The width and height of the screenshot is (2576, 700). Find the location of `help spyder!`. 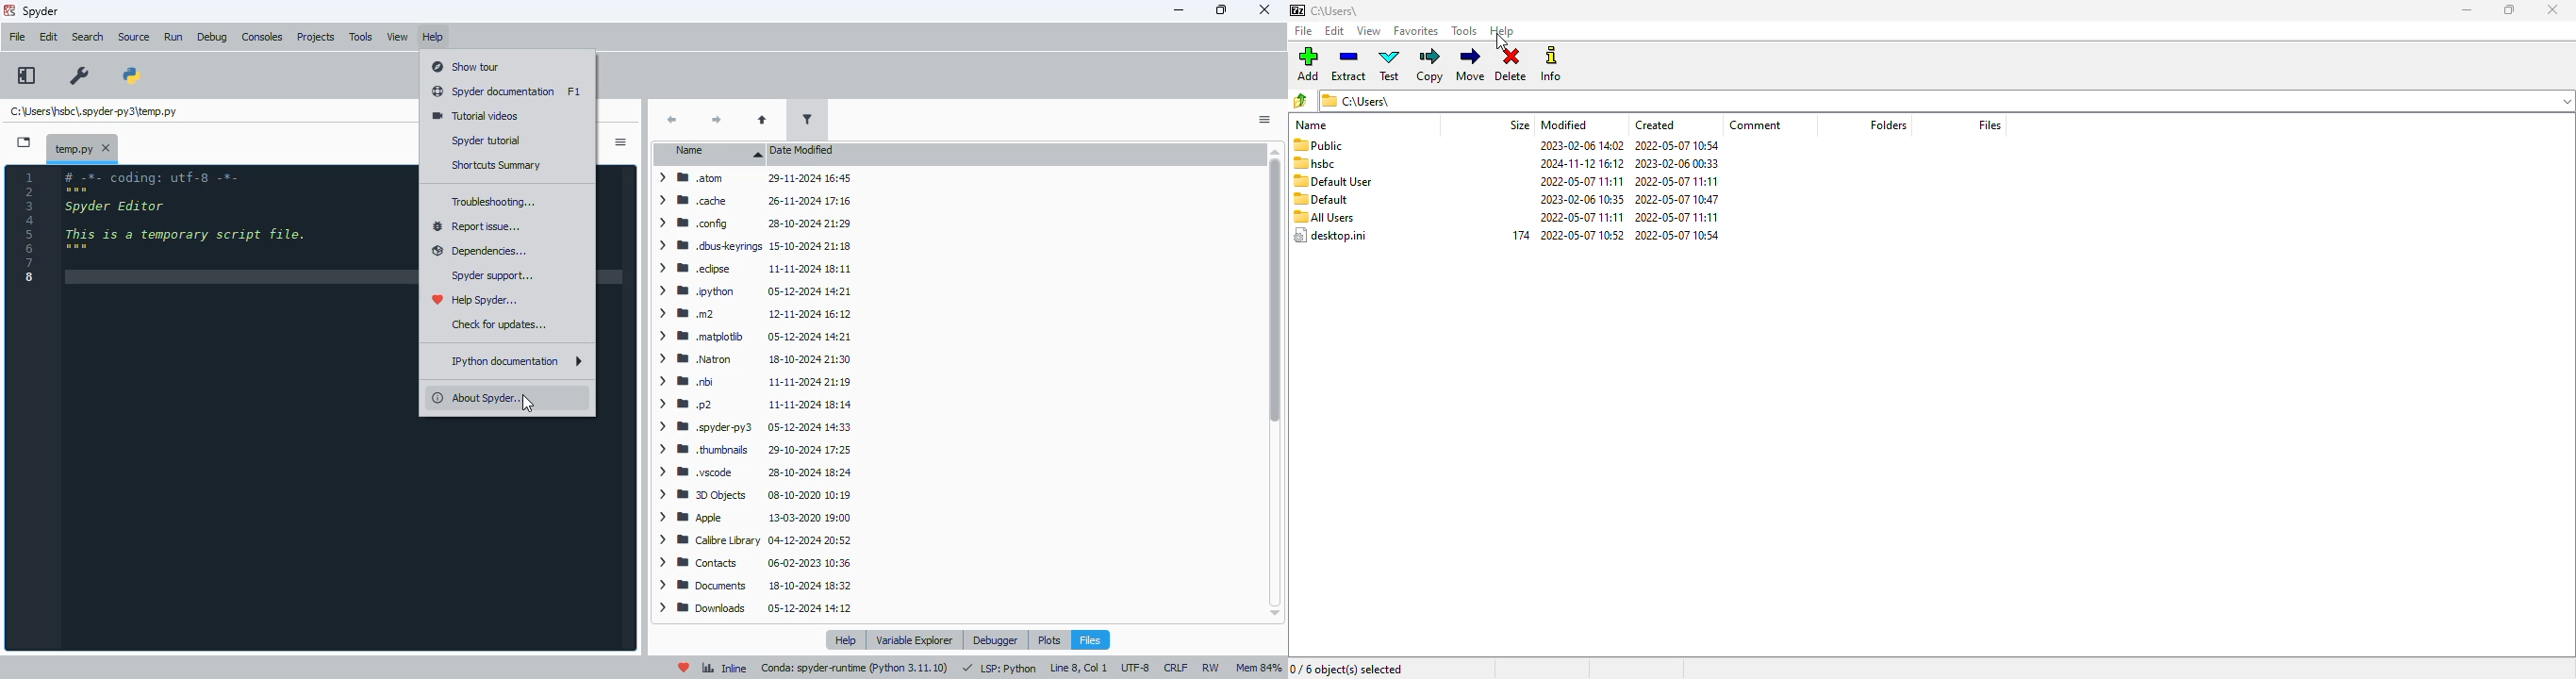

help spyder! is located at coordinates (684, 667).